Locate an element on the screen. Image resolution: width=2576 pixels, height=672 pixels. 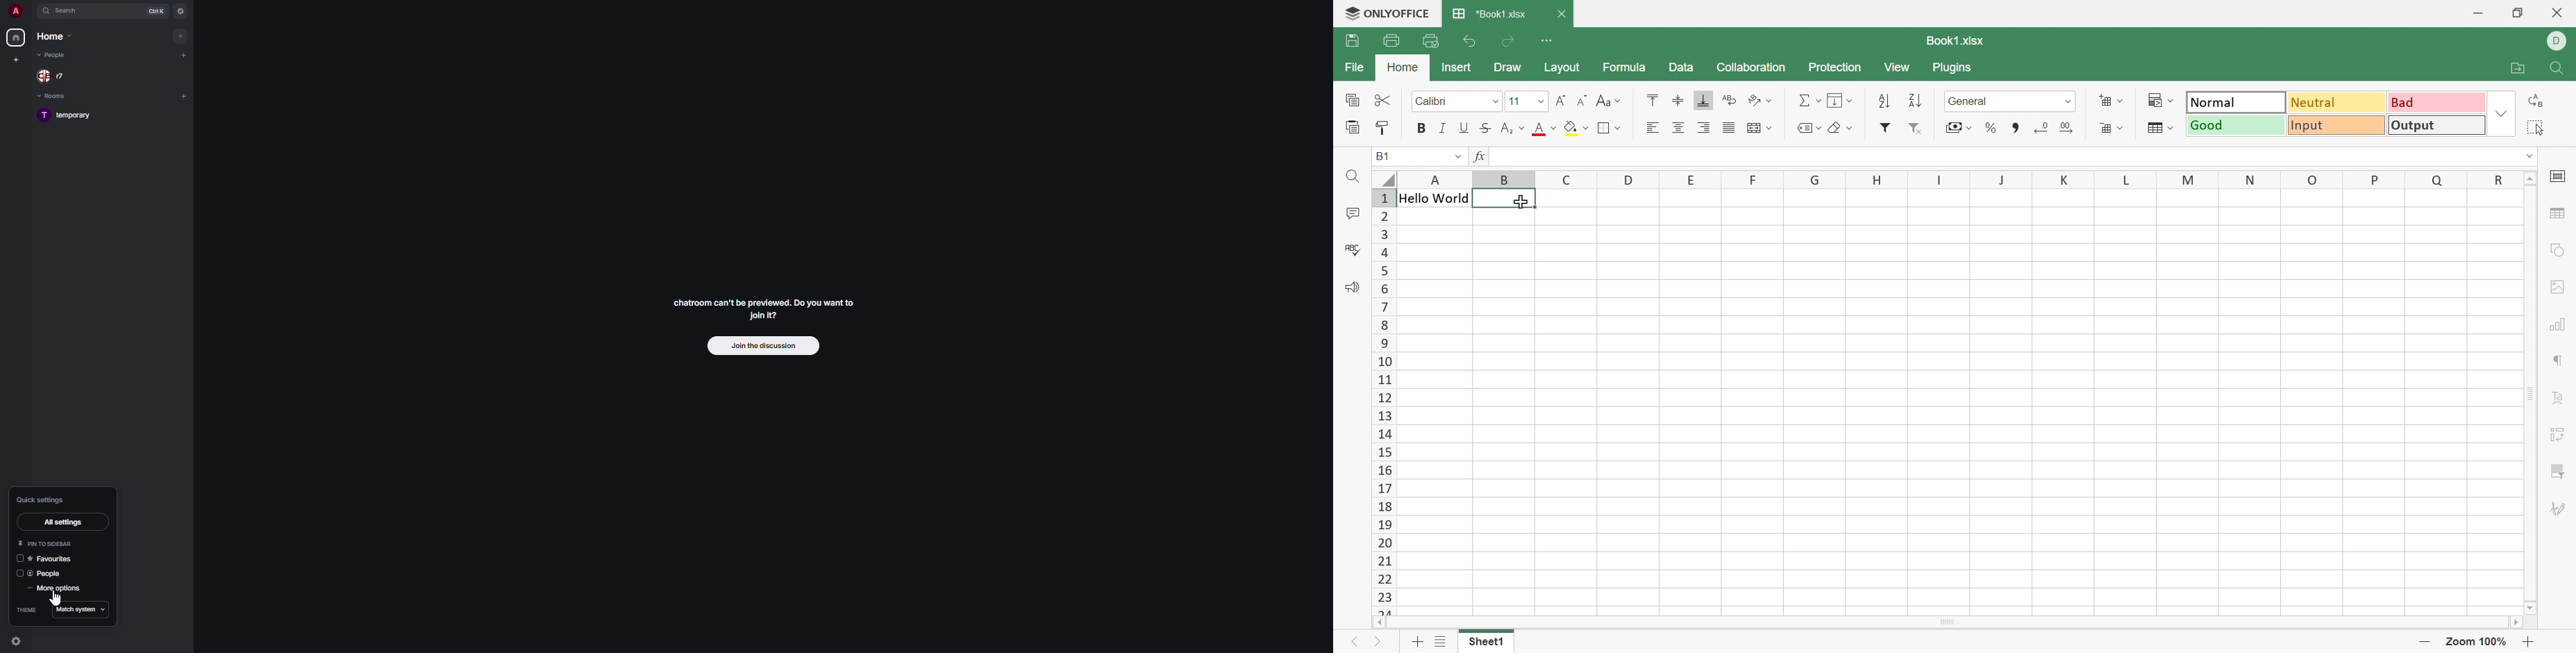
Italic is located at coordinates (1443, 128).